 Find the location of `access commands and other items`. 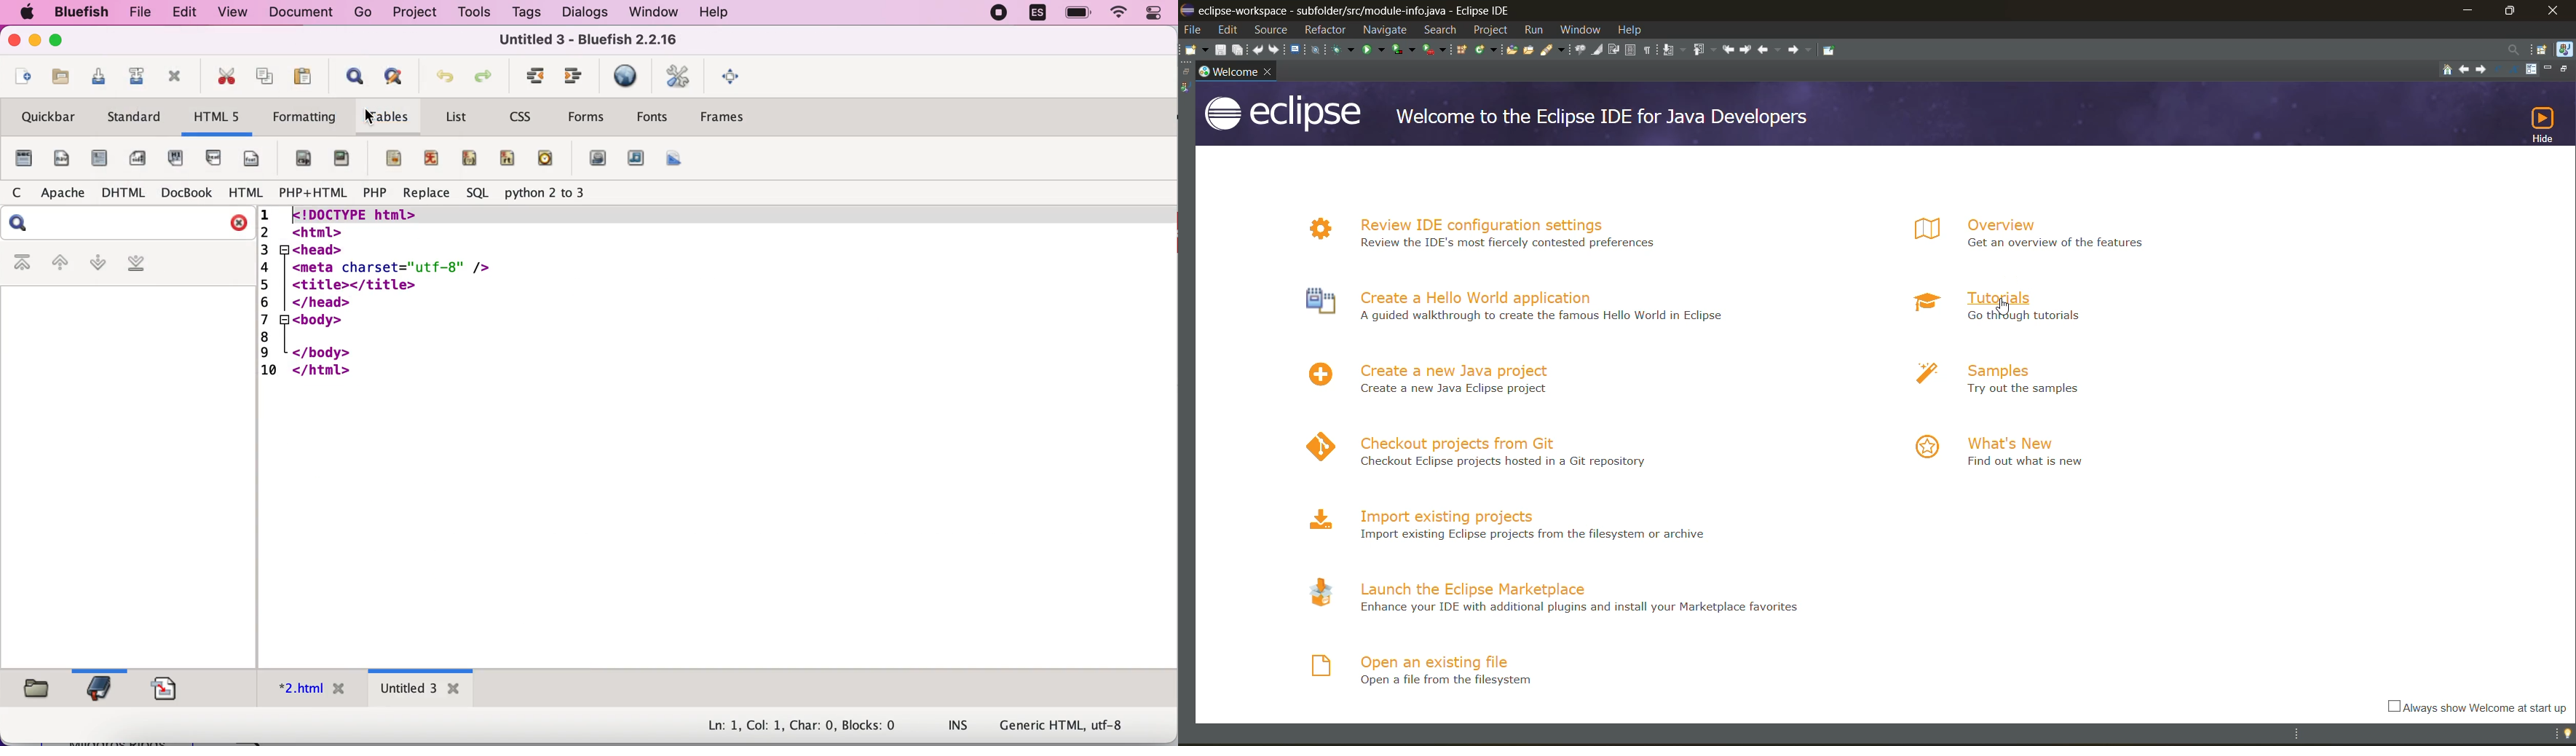

access commands and other items is located at coordinates (2514, 49).